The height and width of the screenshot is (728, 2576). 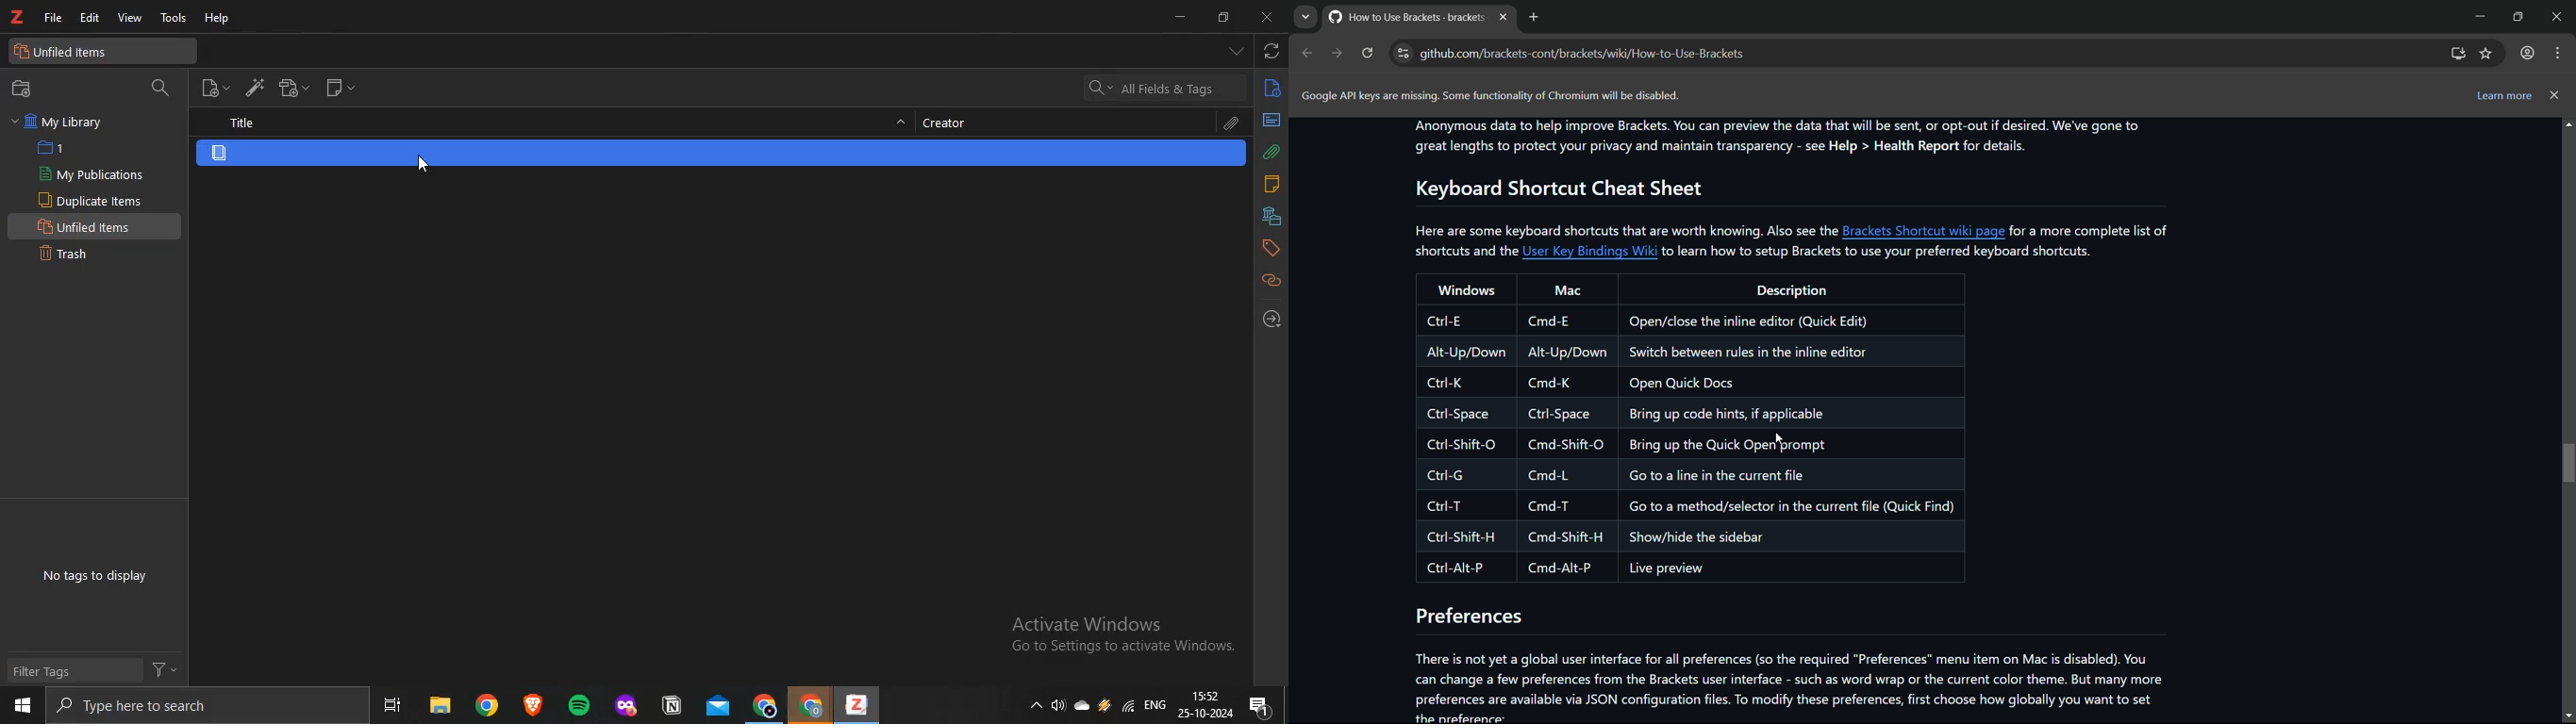 What do you see at coordinates (1464, 444) in the screenshot?
I see `keyboard shortcuts in windows` at bounding box center [1464, 444].